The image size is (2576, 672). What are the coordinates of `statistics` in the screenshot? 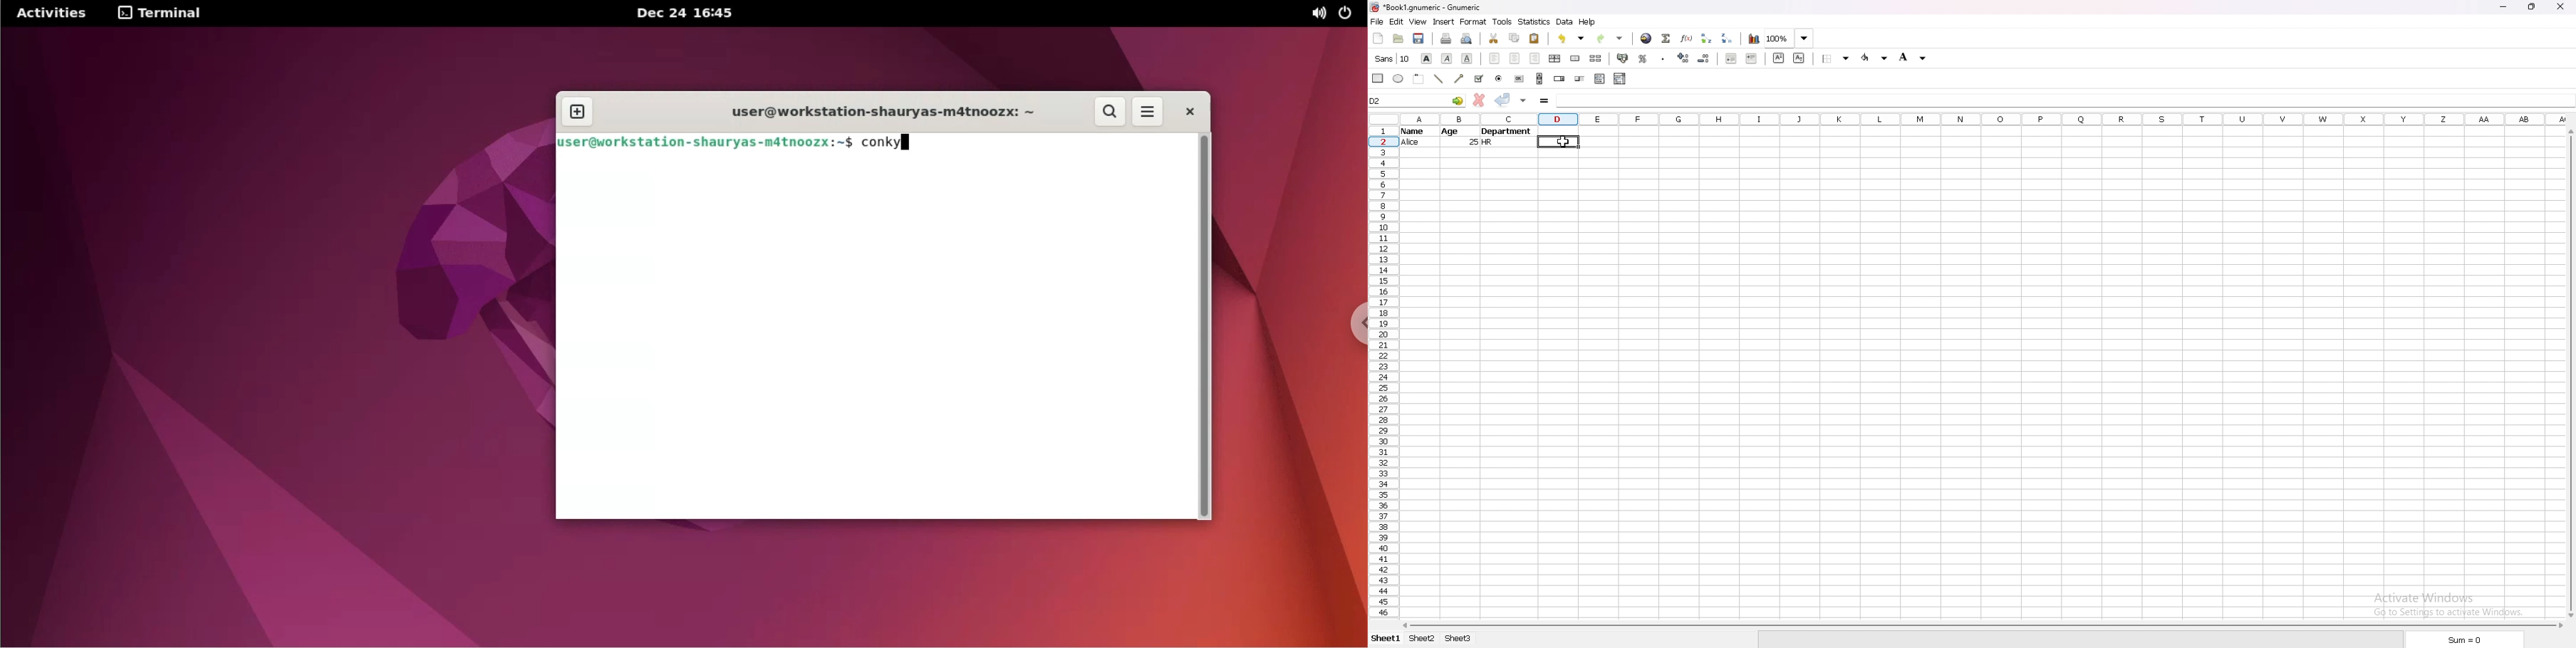 It's located at (1535, 22).